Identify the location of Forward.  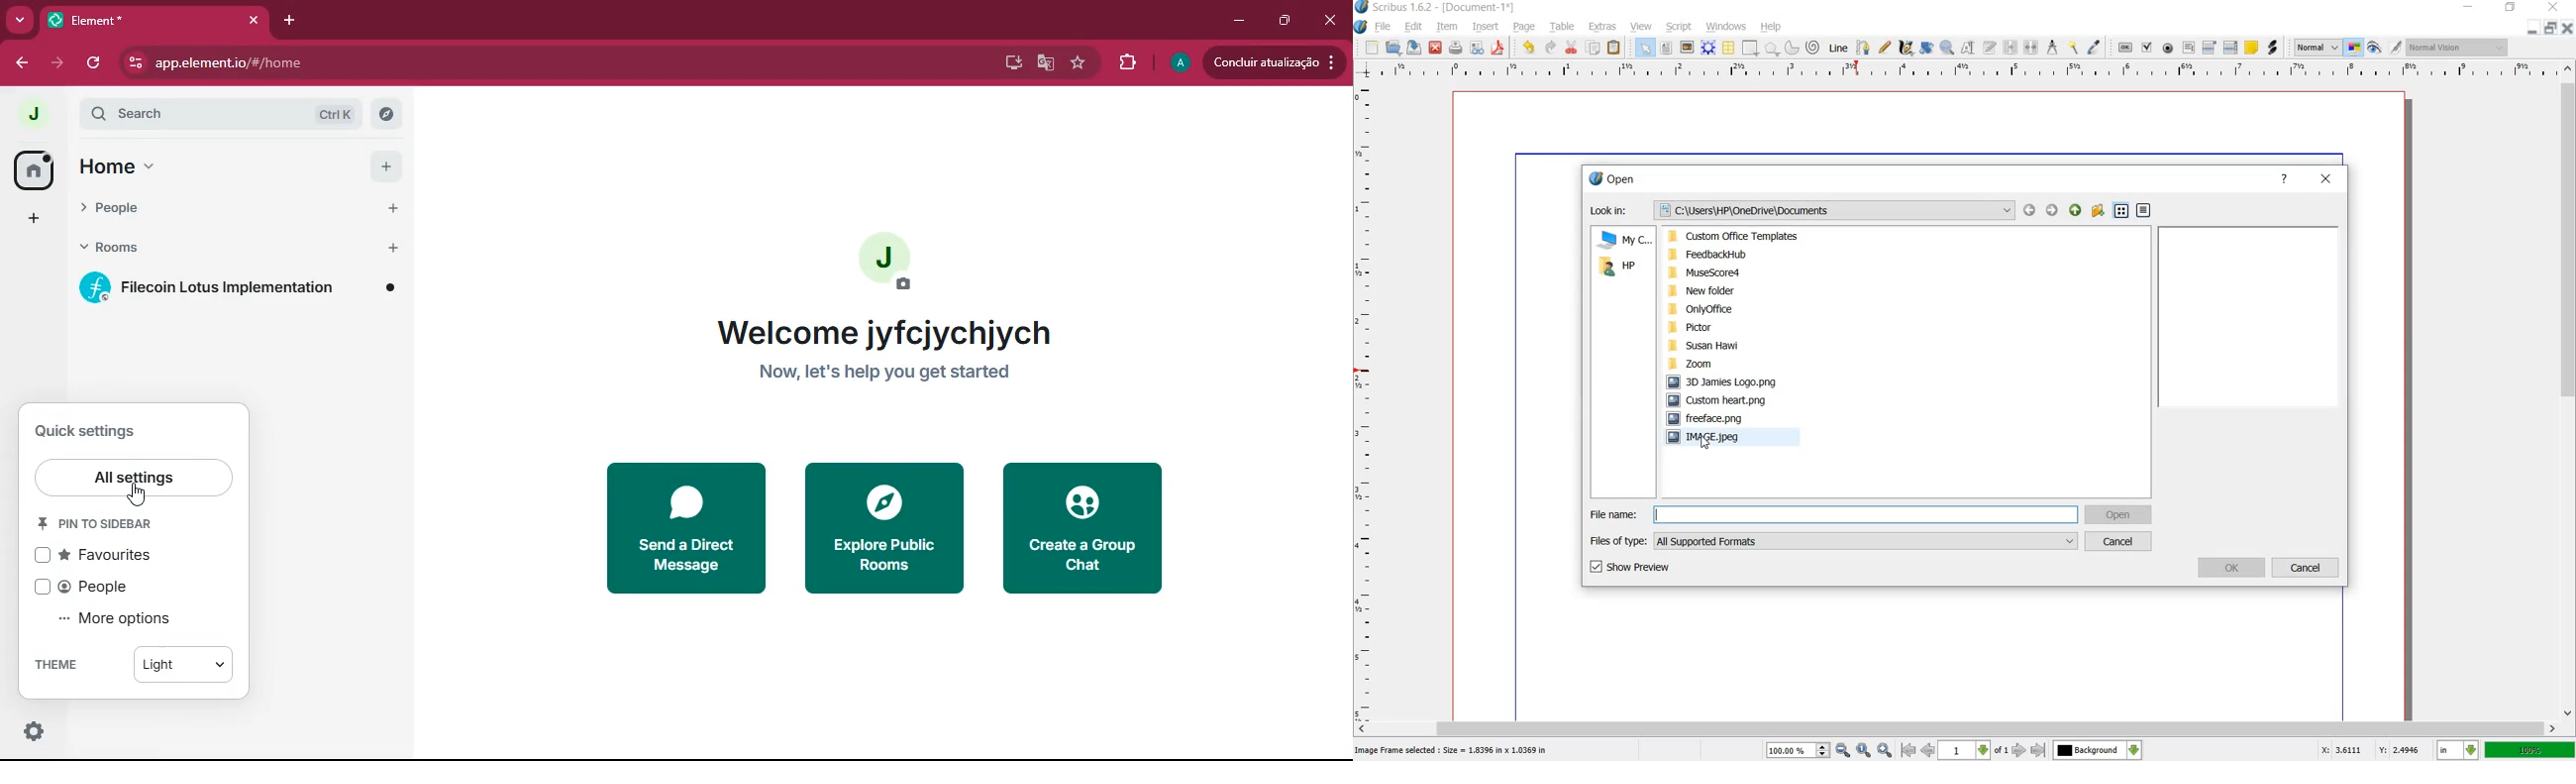
(2051, 211).